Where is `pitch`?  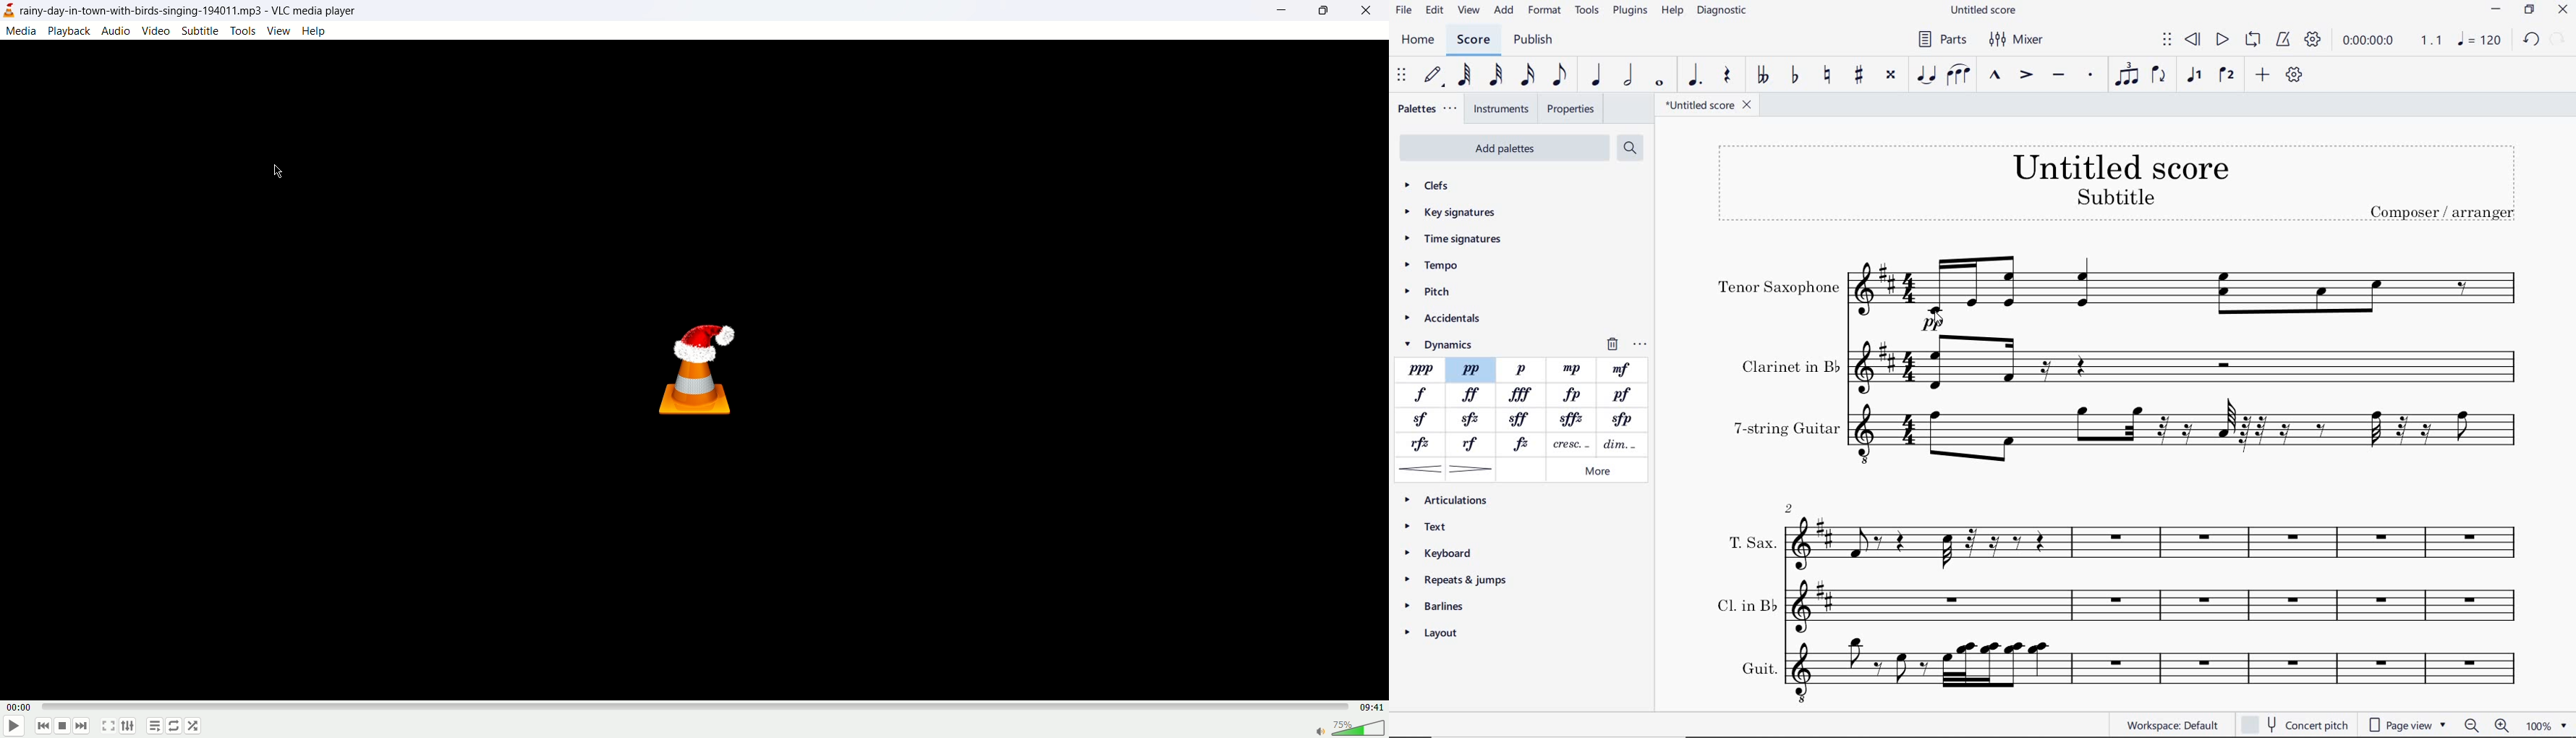
pitch is located at coordinates (1428, 293).